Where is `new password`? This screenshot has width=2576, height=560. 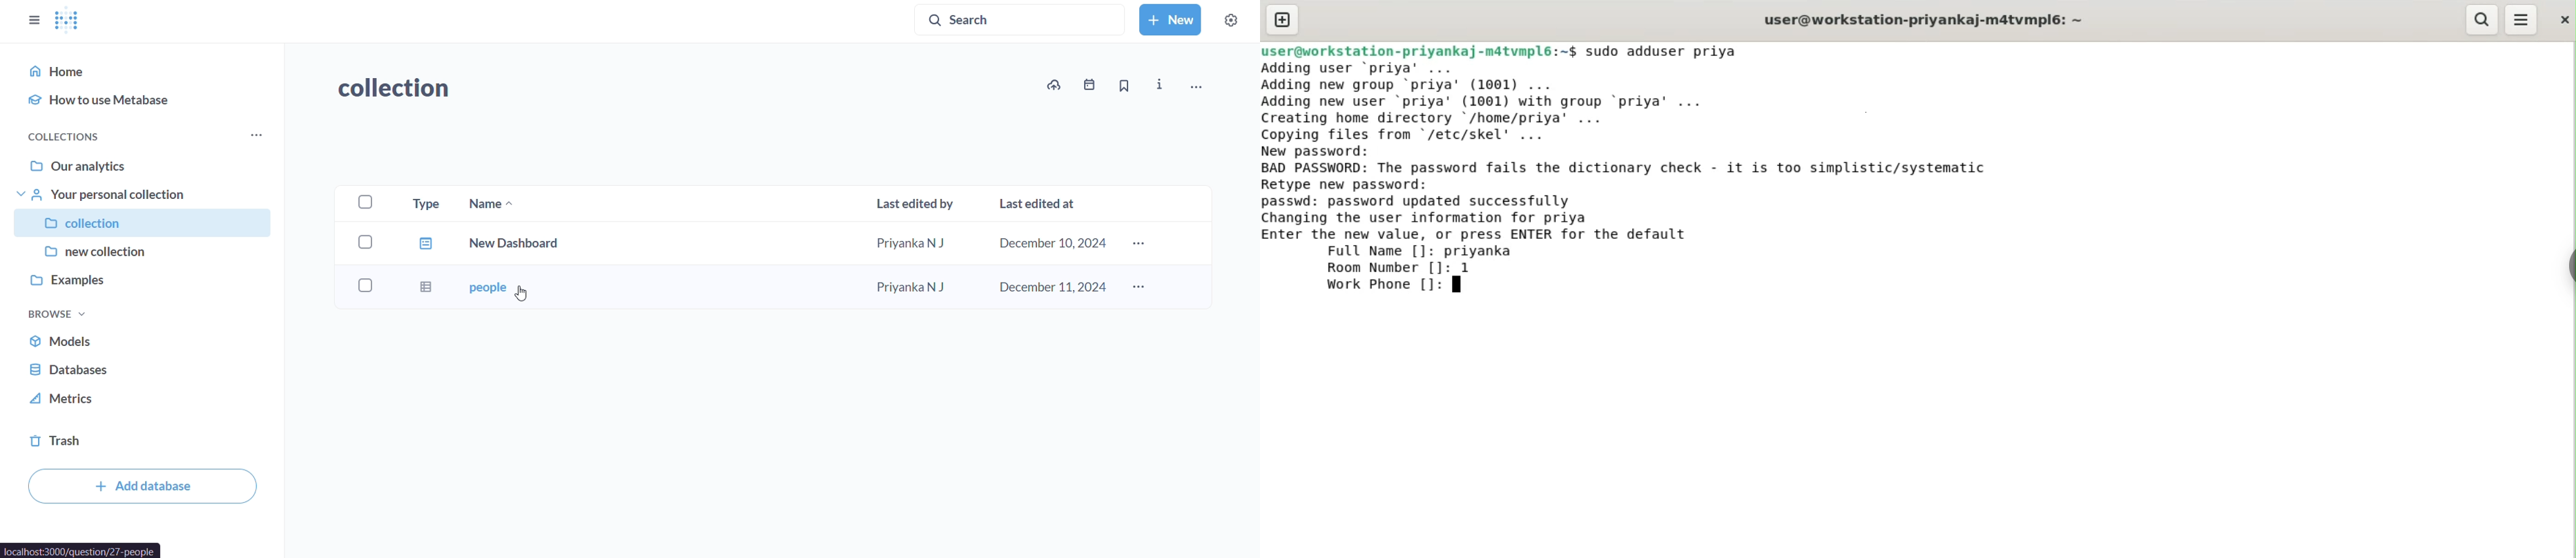 new password is located at coordinates (1326, 151).